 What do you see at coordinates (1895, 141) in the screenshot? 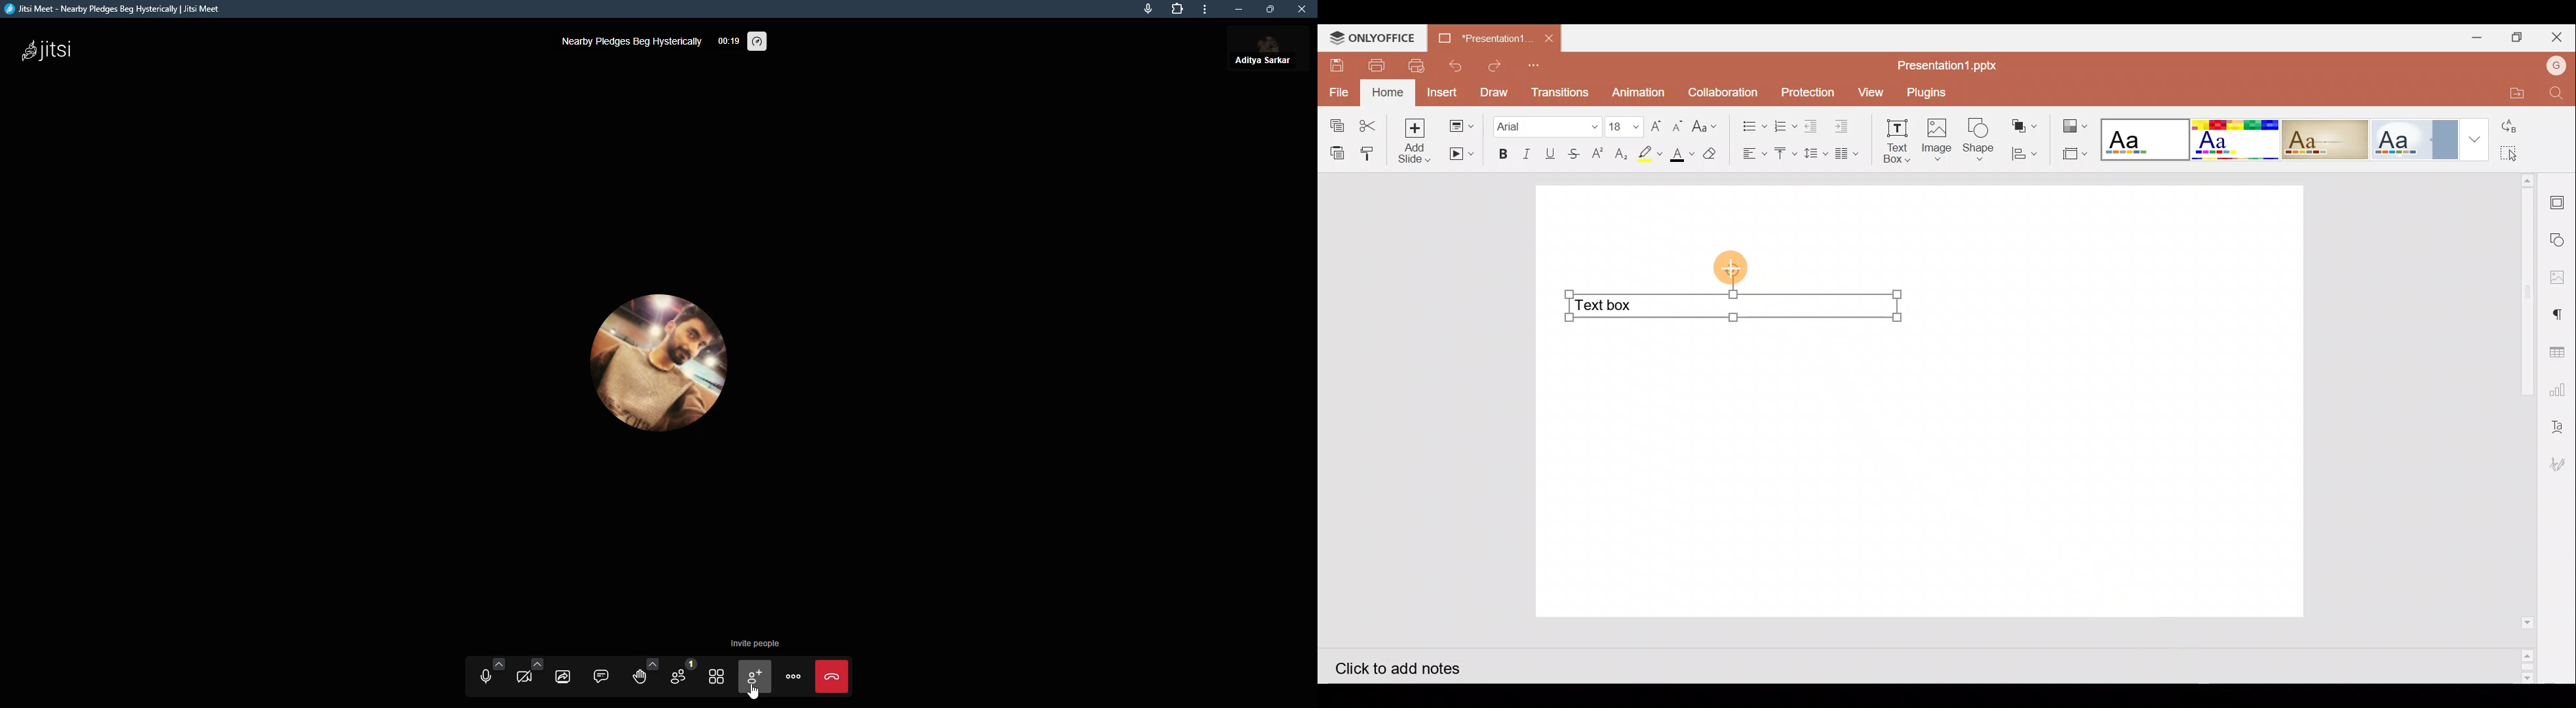
I see `Insert text box` at bounding box center [1895, 141].